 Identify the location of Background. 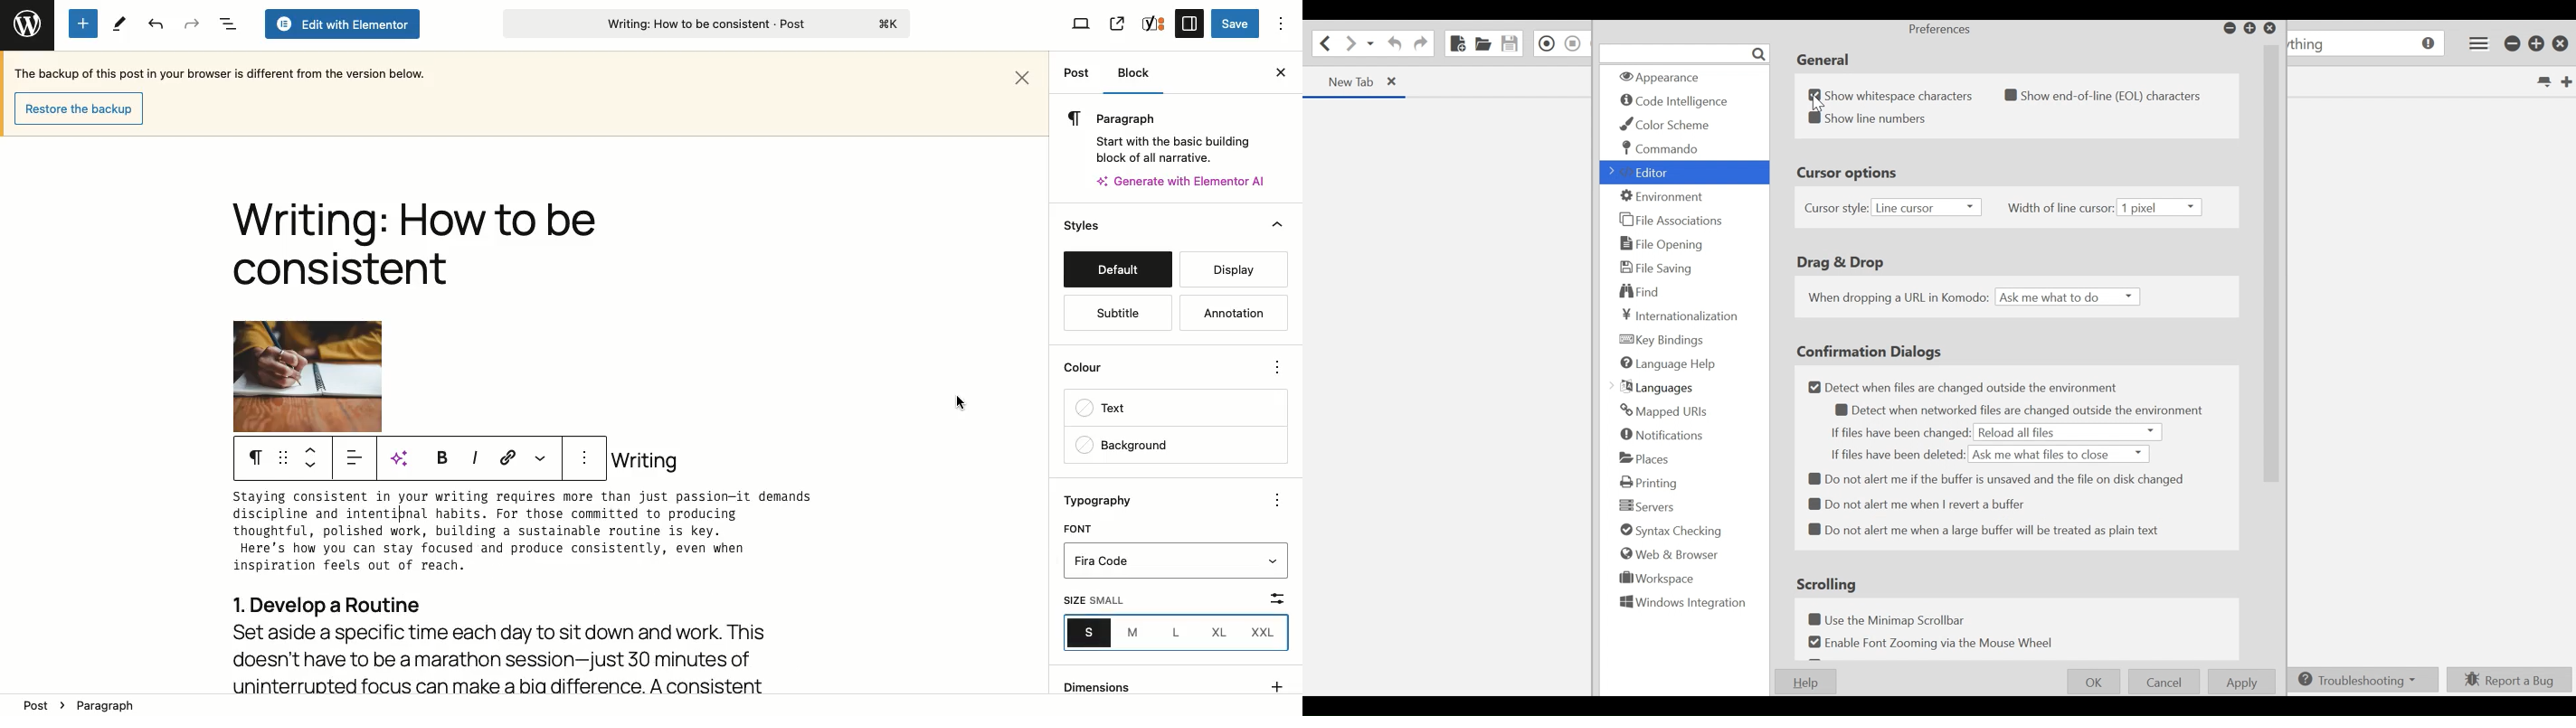
(1174, 445).